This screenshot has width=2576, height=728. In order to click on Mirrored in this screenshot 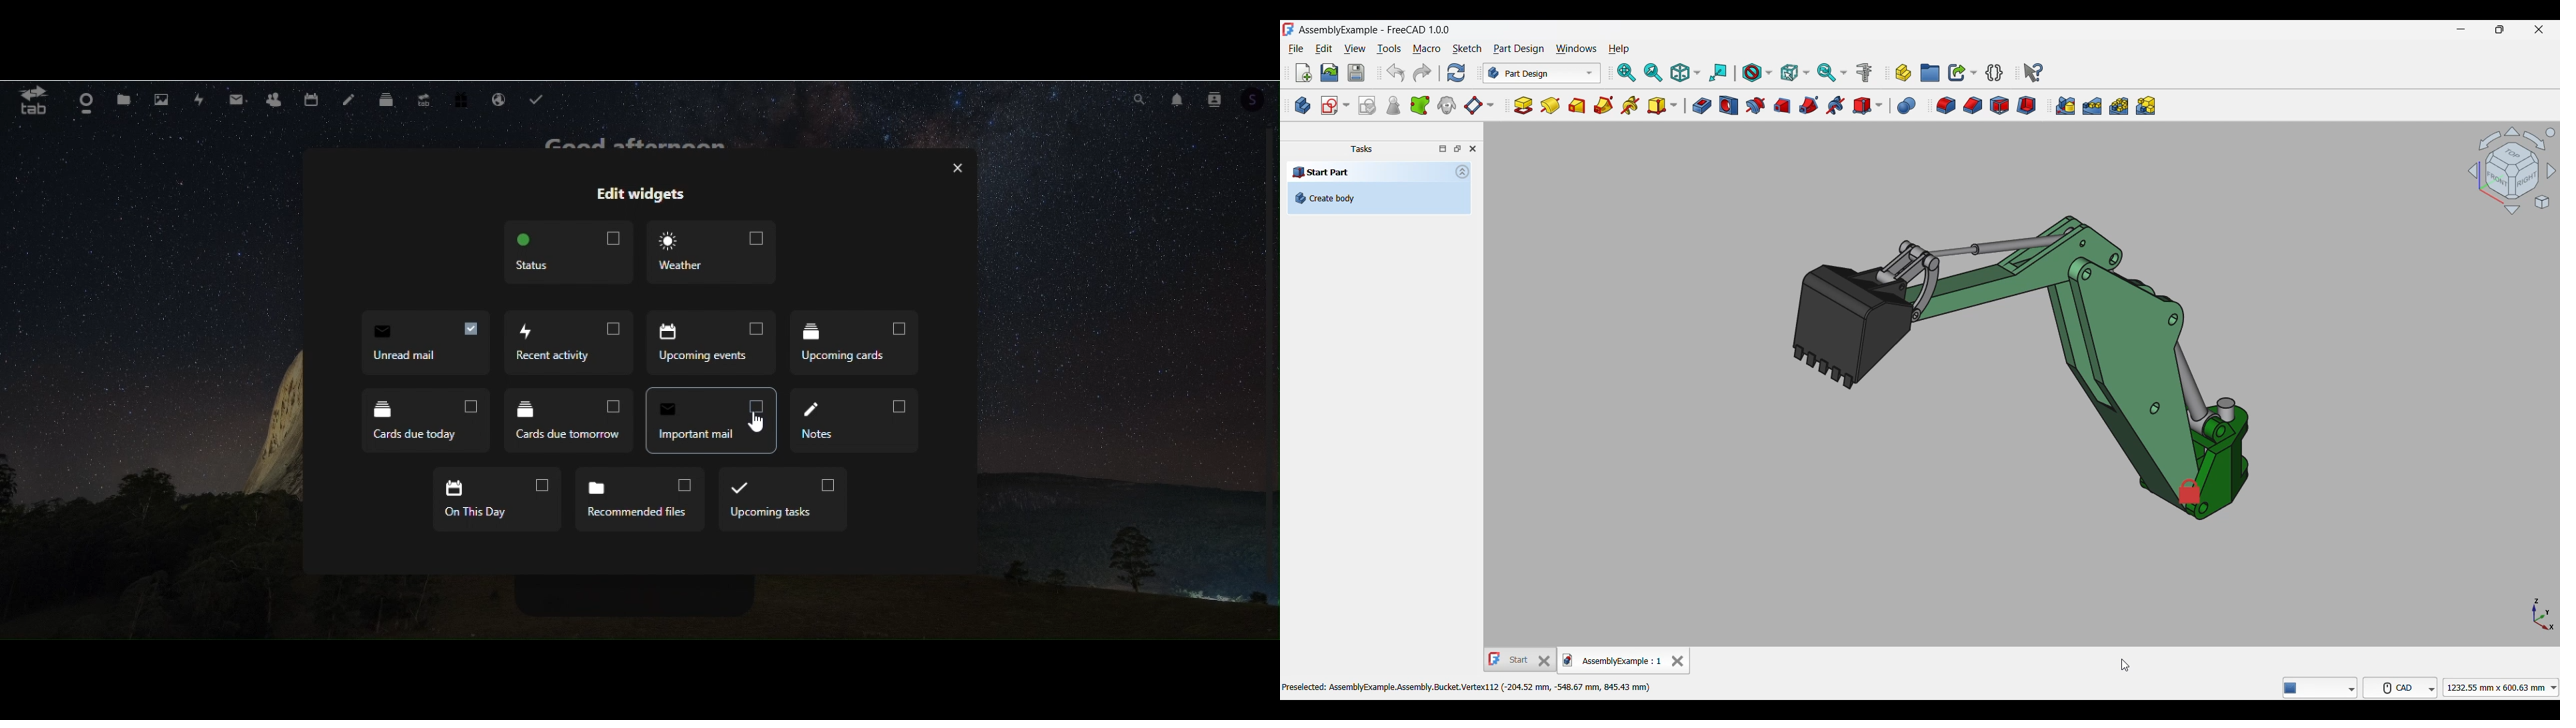, I will do `click(2065, 105)`.